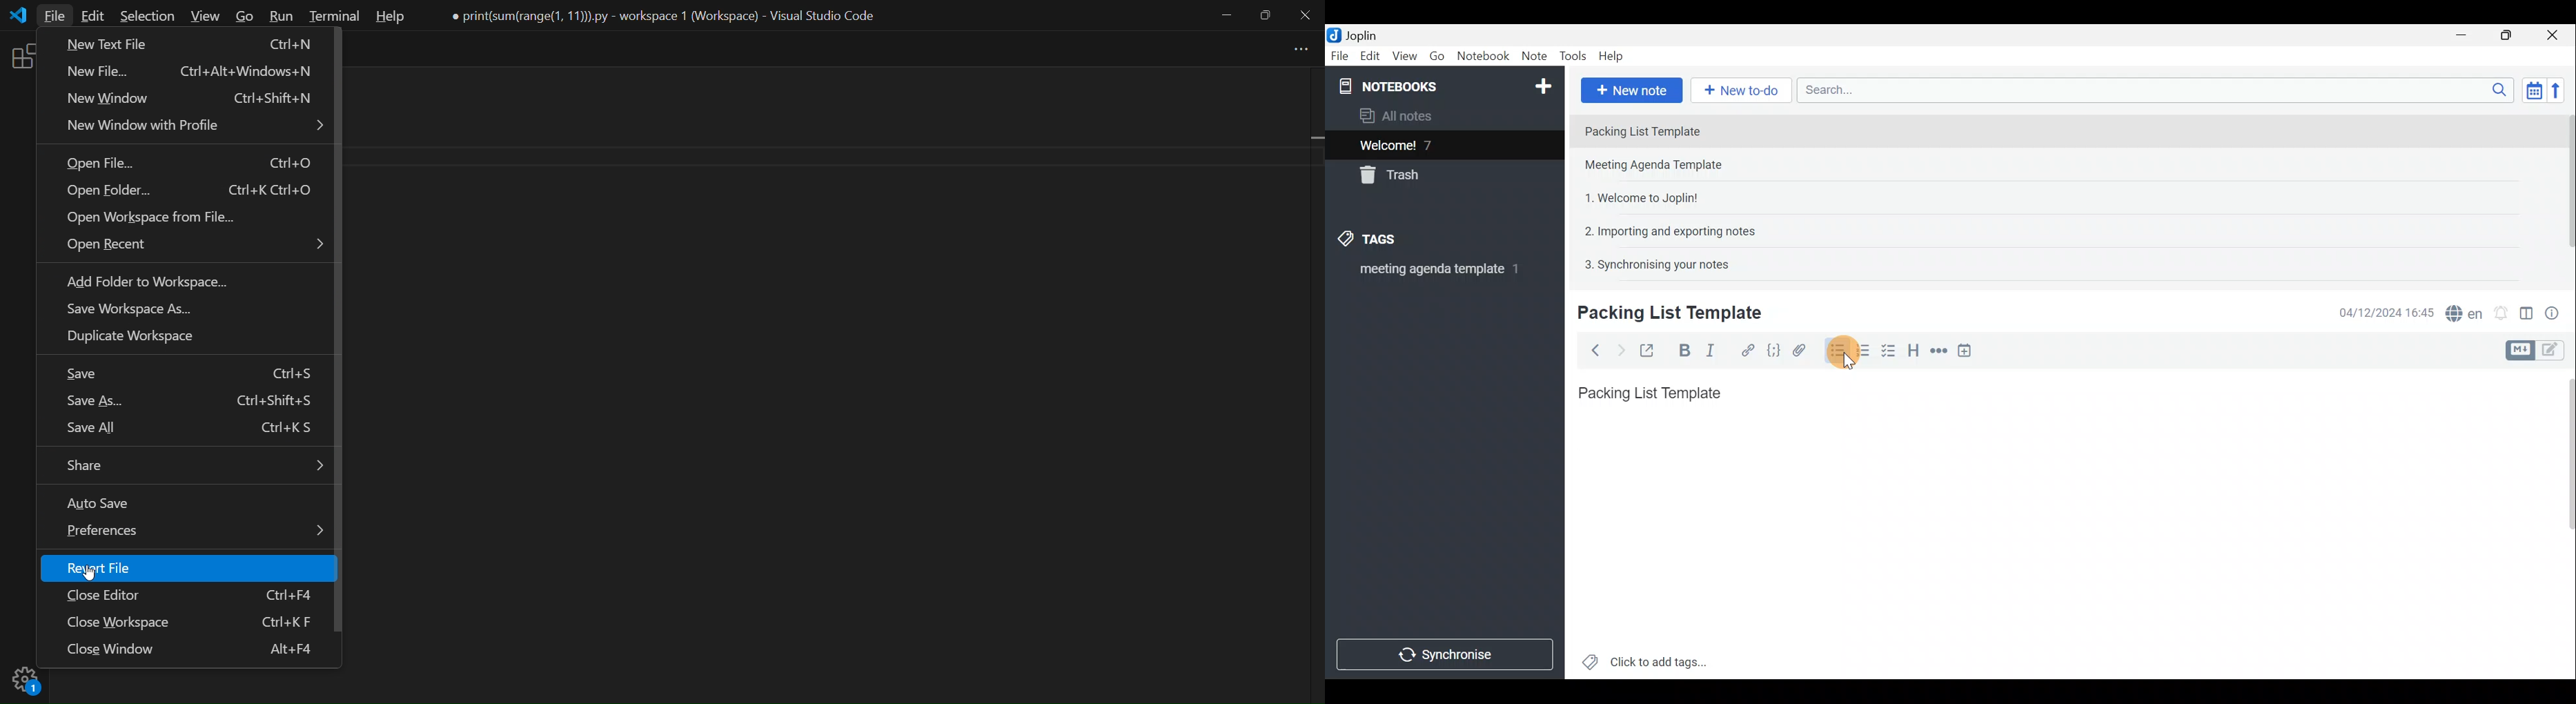  I want to click on Heading, so click(1915, 349).